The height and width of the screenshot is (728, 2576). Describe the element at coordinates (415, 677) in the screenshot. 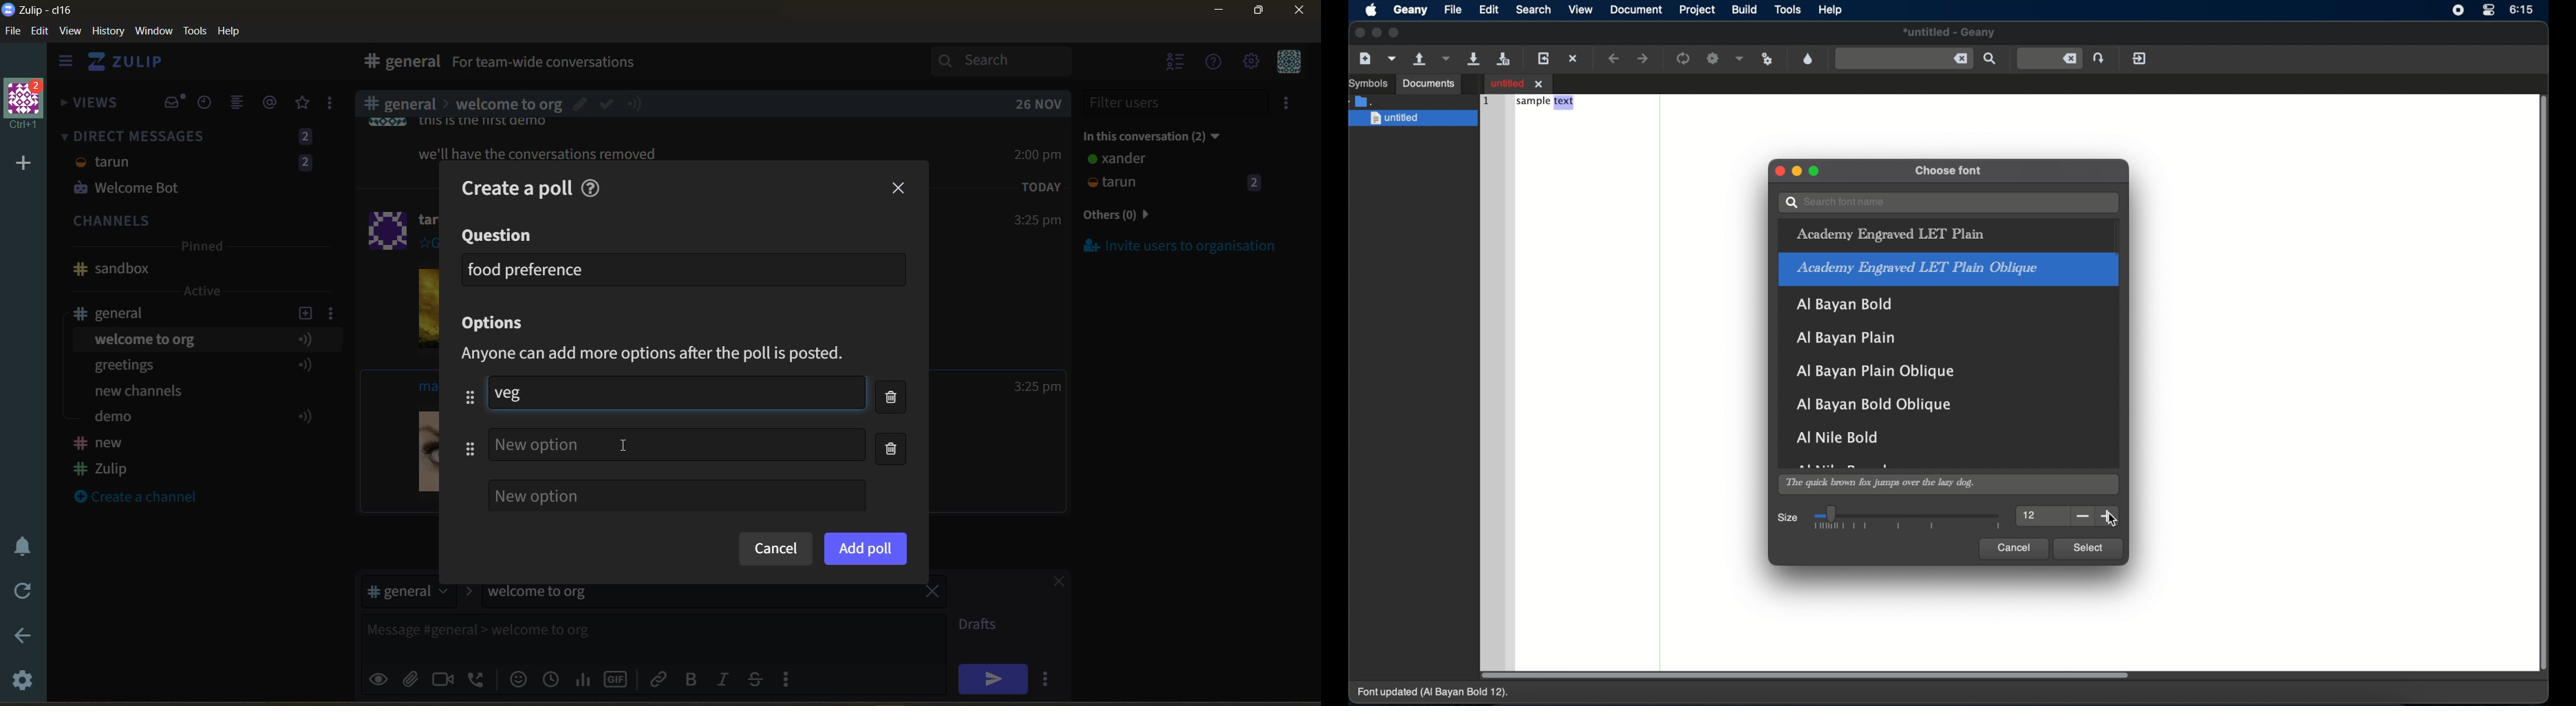

I see `upload files` at that location.